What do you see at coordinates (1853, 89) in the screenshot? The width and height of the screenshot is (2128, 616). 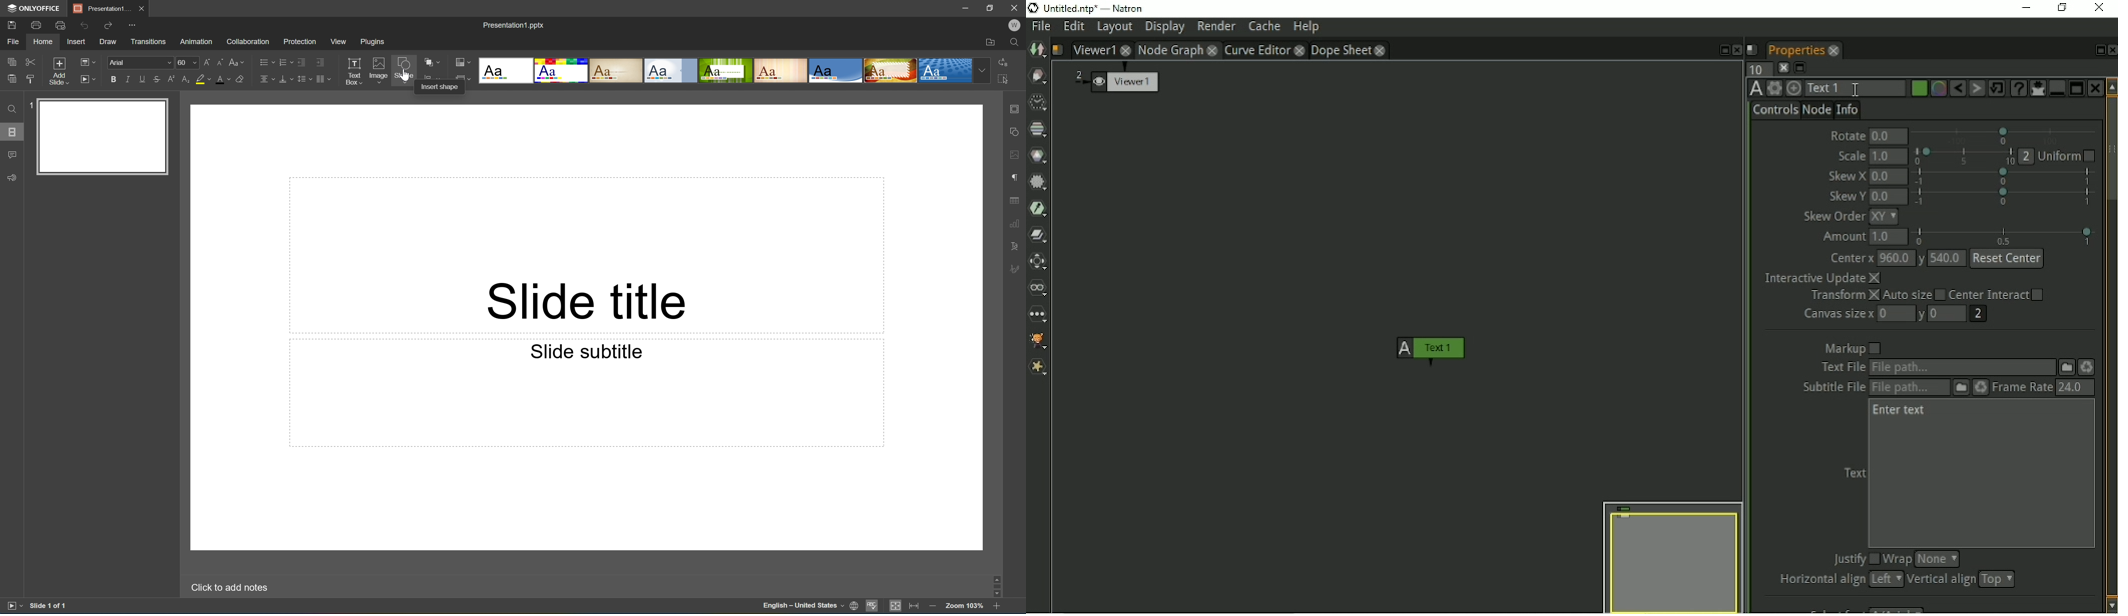 I see `cursor` at bounding box center [1853, 89].